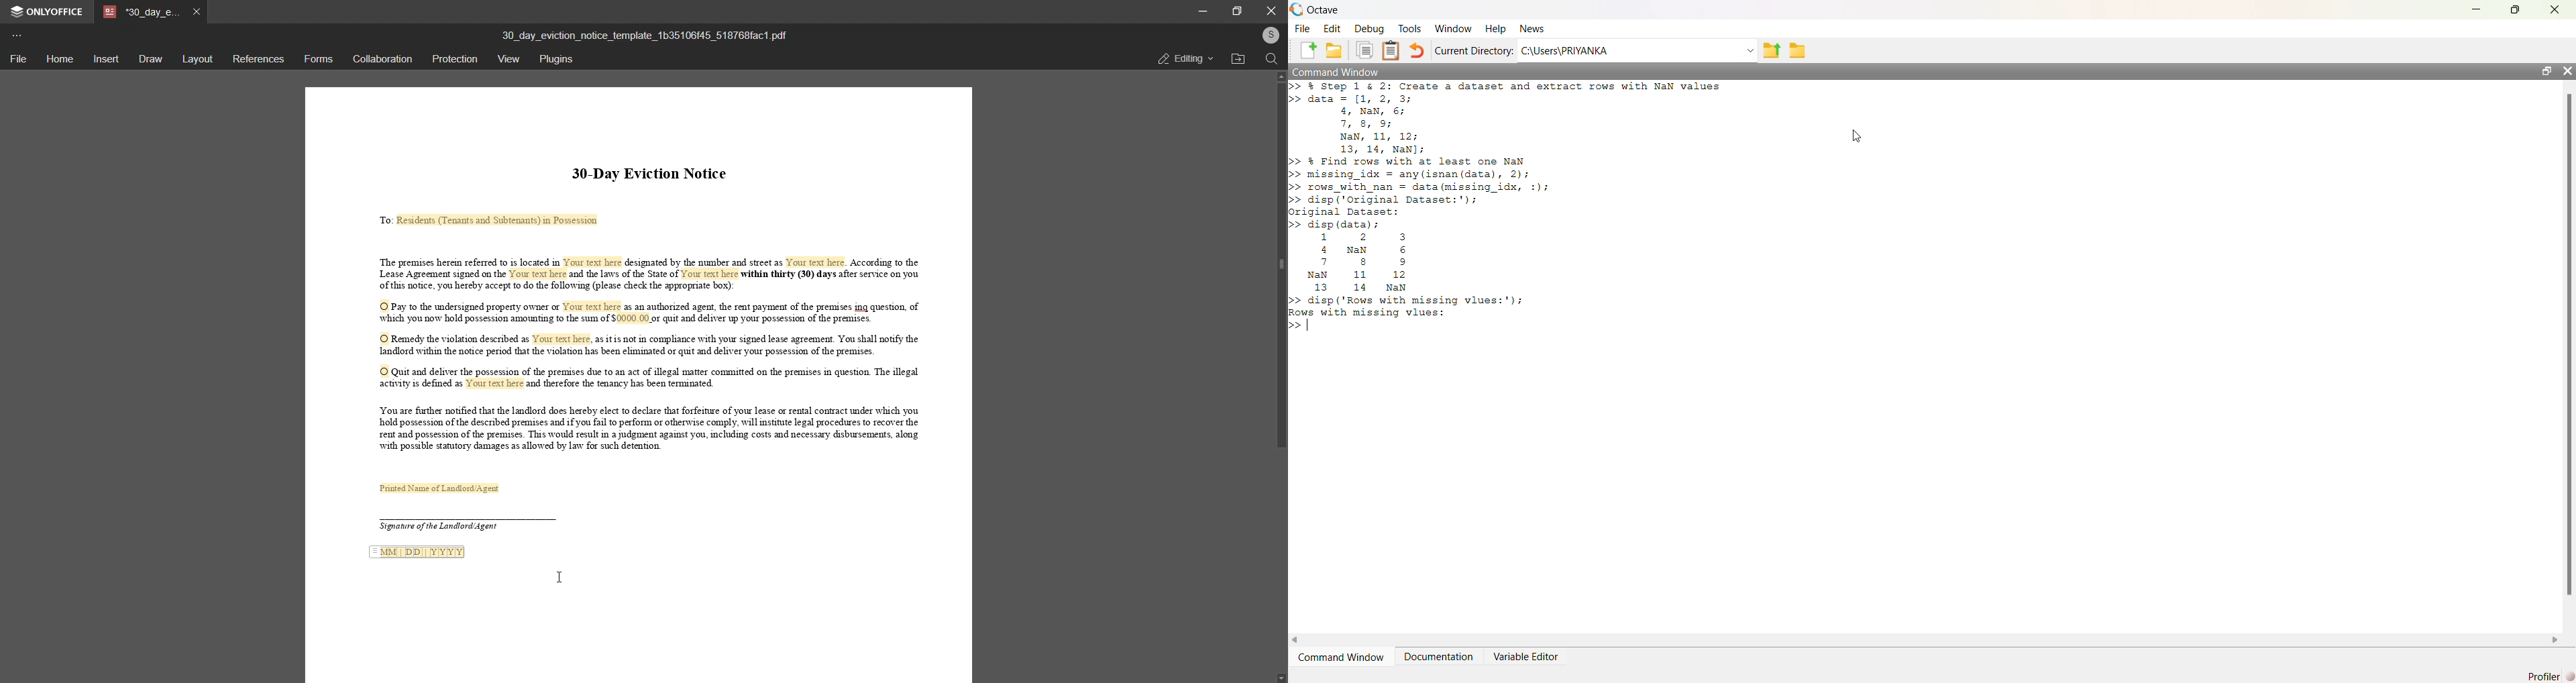  I want to click on editing, so click(1180, 59).